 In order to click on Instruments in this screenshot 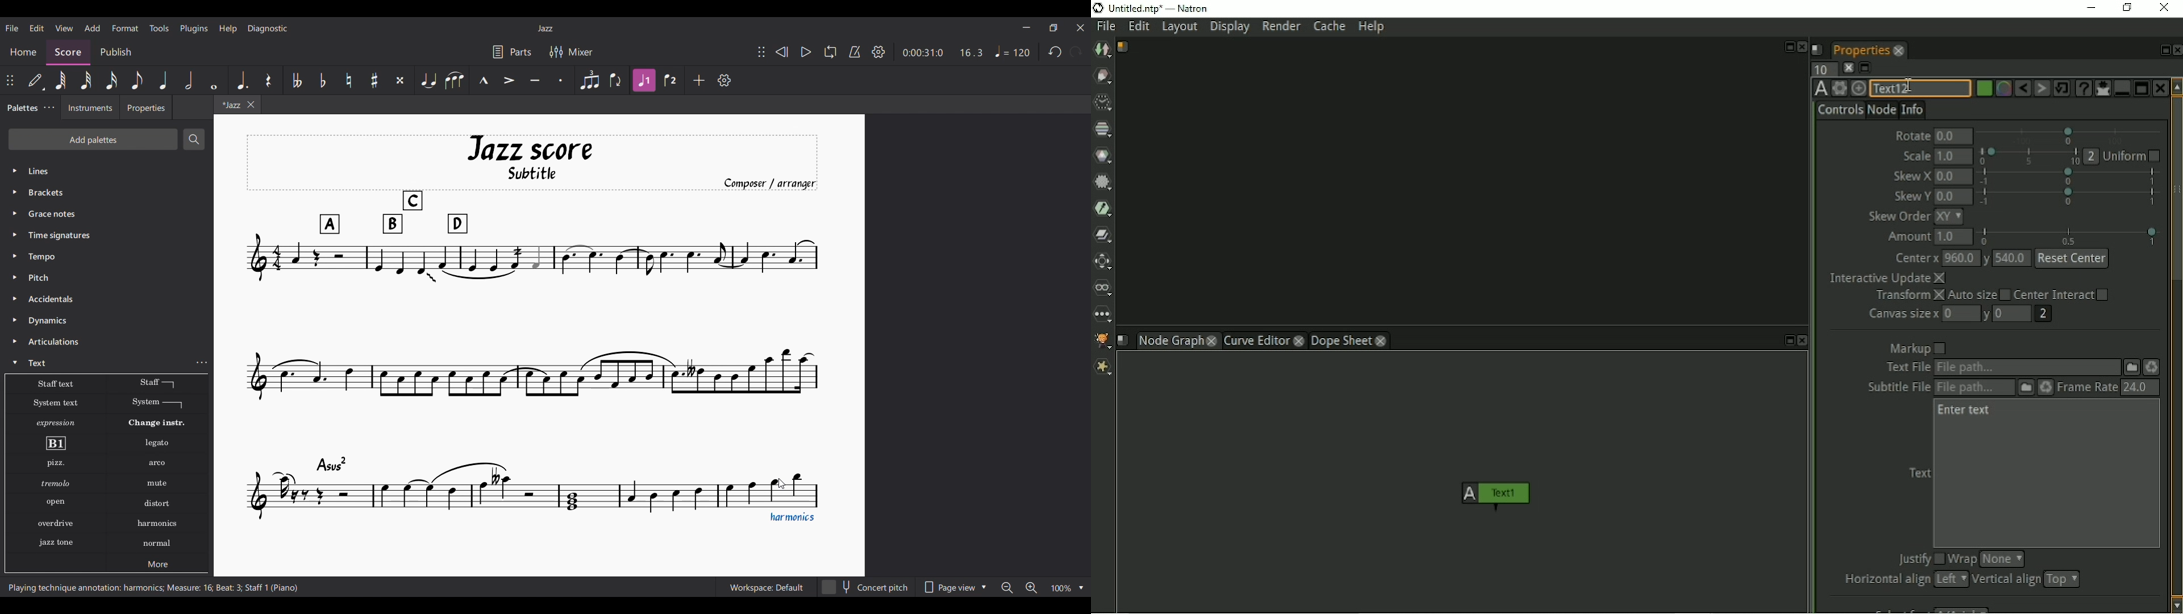, I will do `click(86, 109)`.